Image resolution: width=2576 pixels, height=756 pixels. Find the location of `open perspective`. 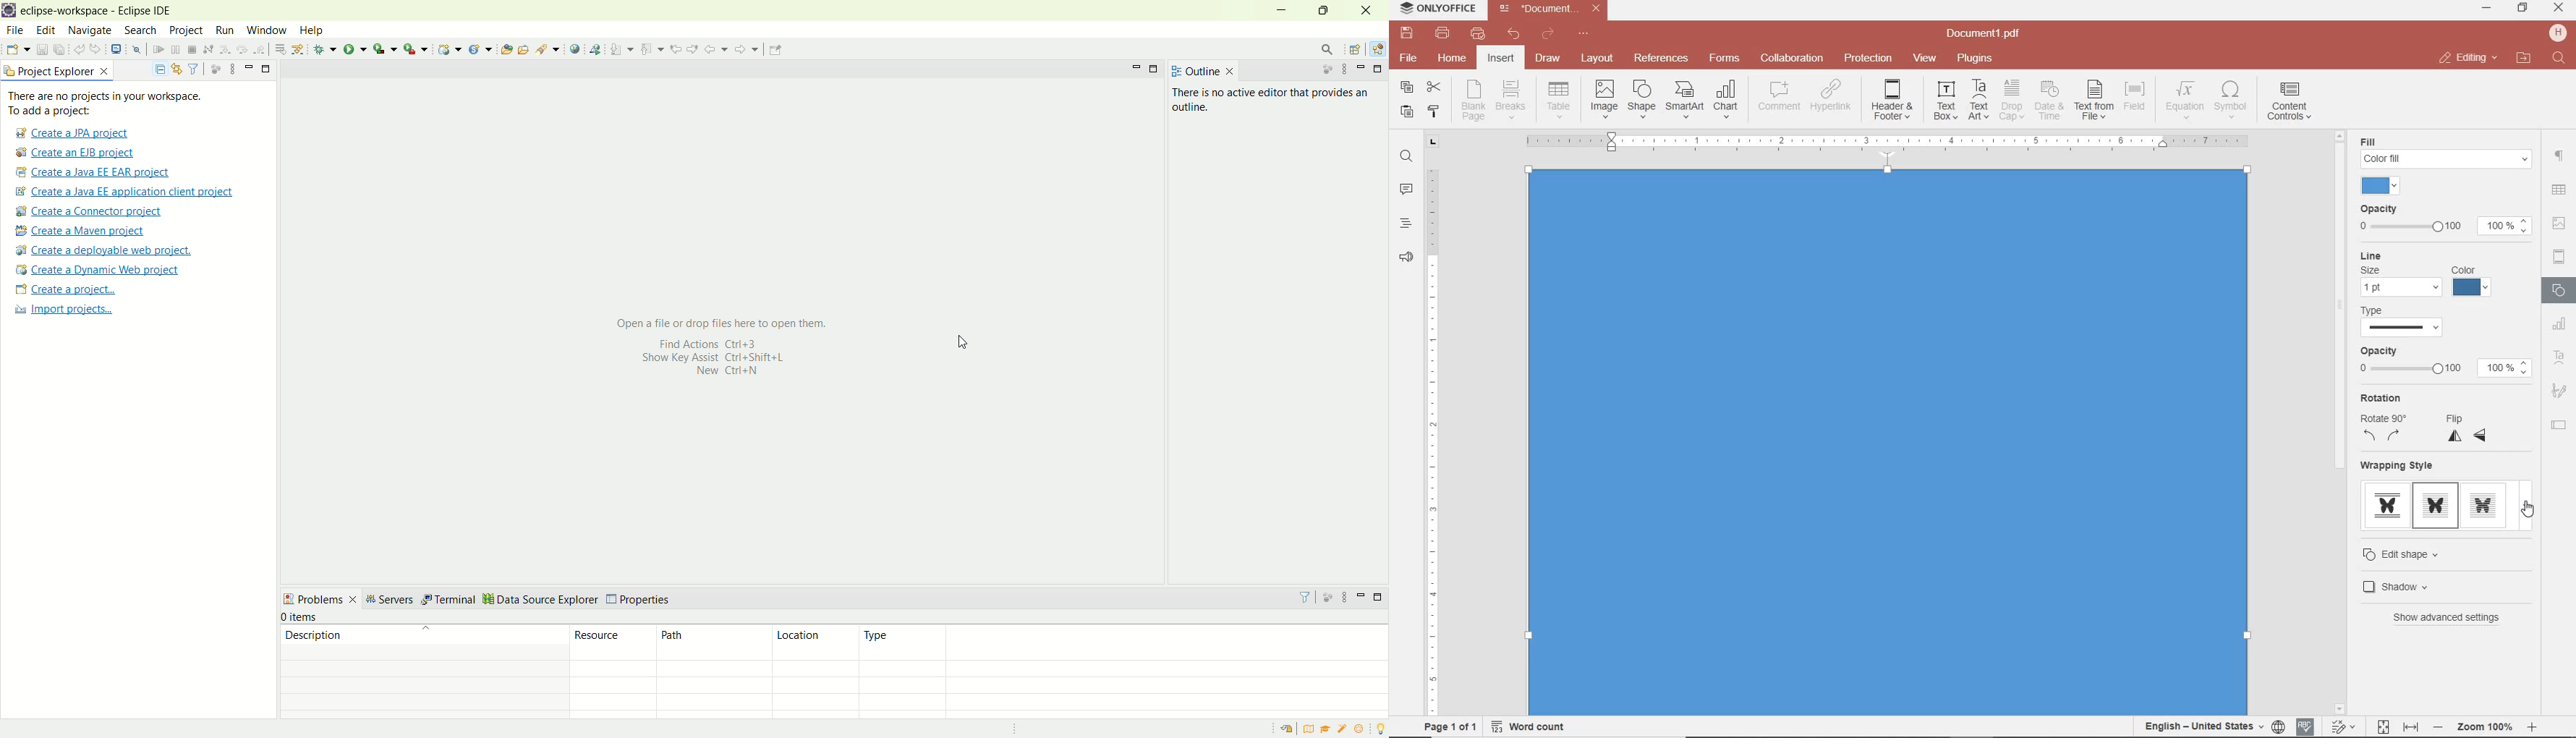

open perspective is located at coordinates (1356, 48).